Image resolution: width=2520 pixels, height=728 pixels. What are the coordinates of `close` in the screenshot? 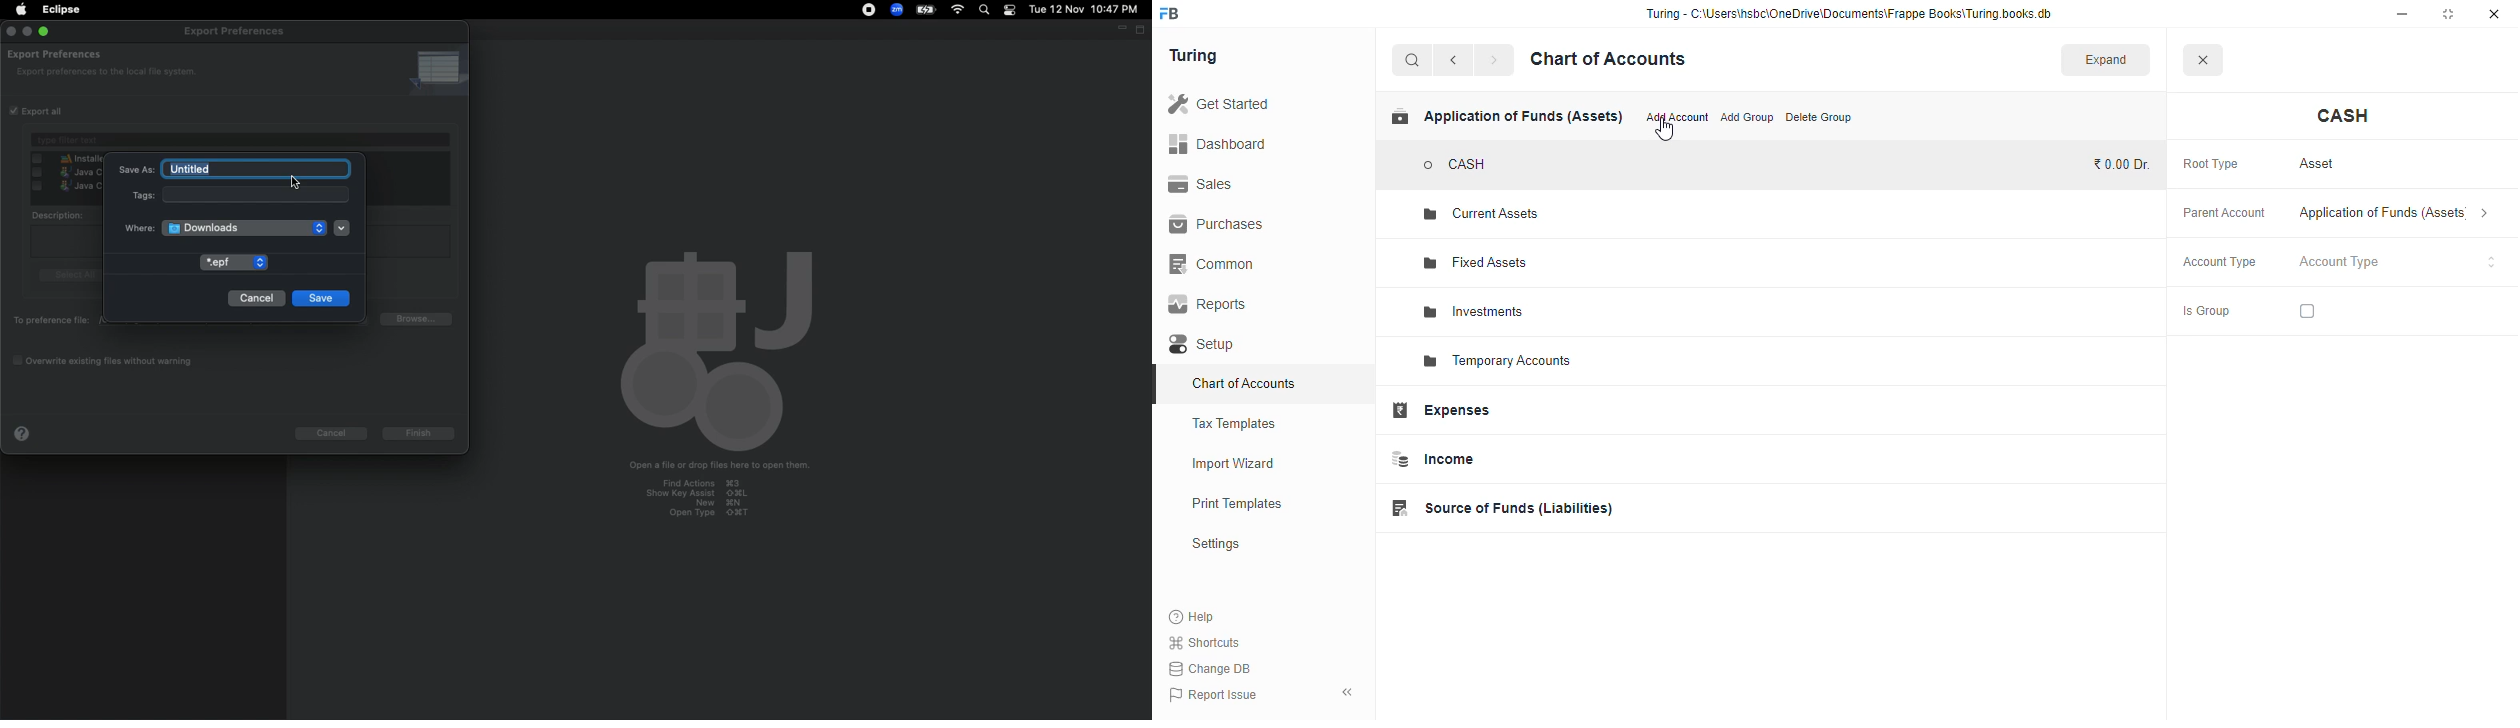 It's located at (2494, 14).